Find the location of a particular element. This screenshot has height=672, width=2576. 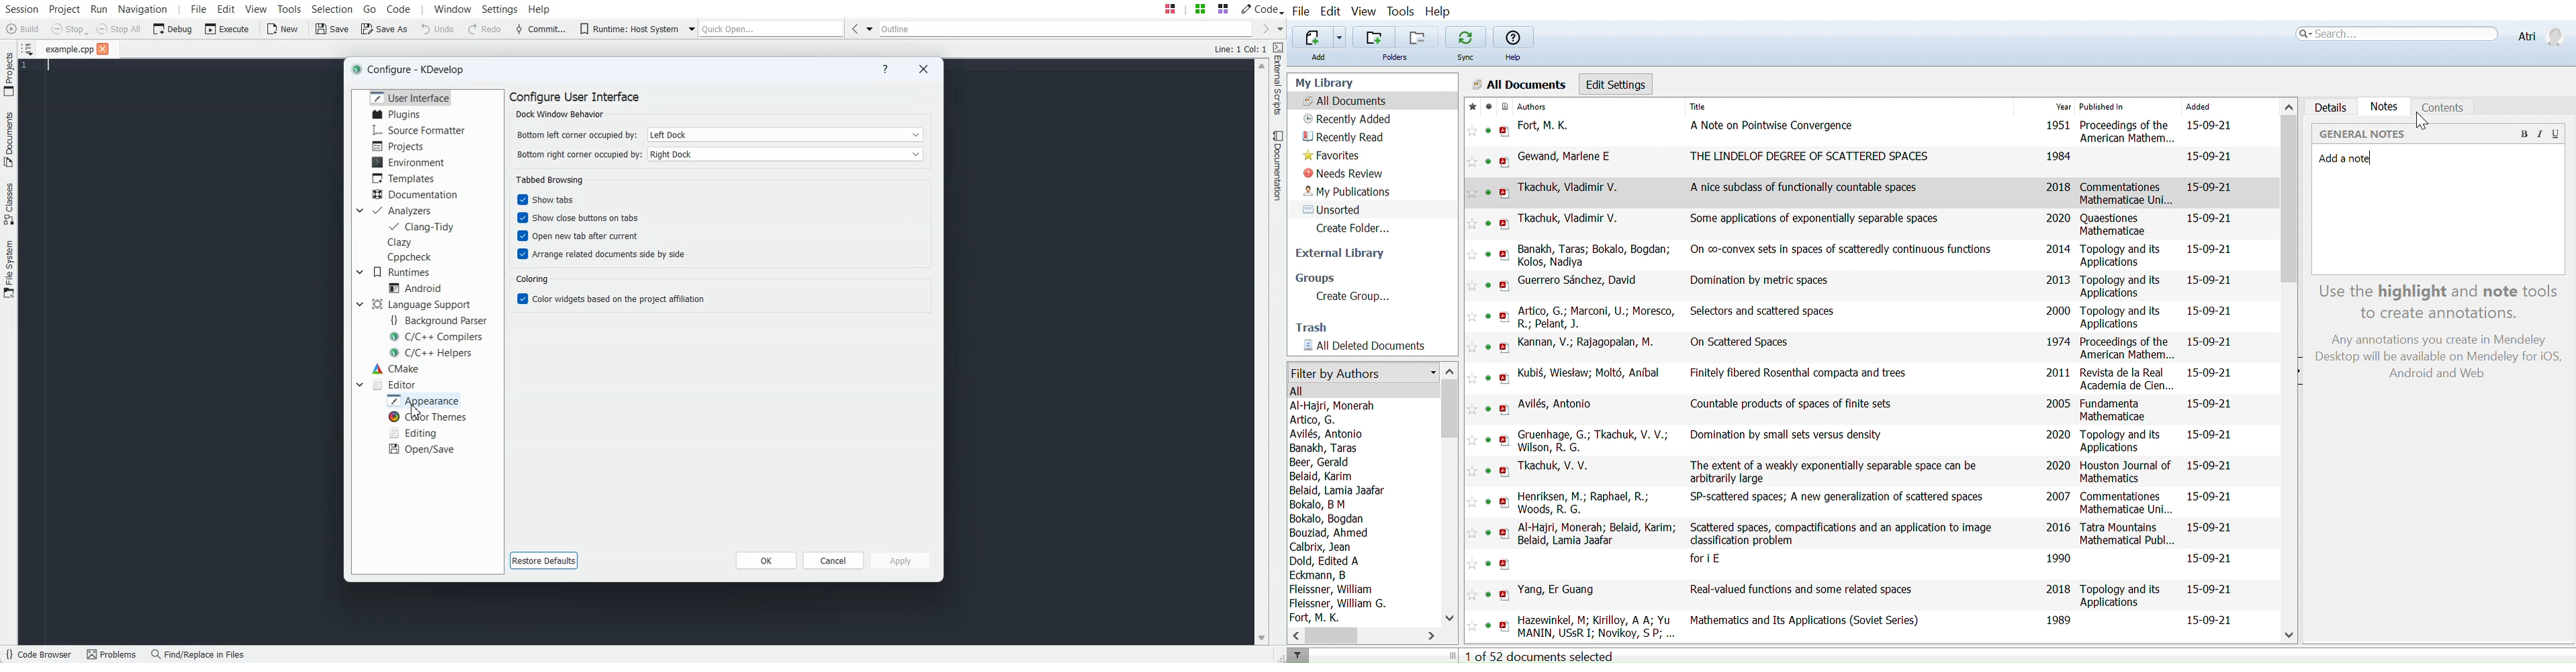

Tools is located at coordinates (1401, 12).